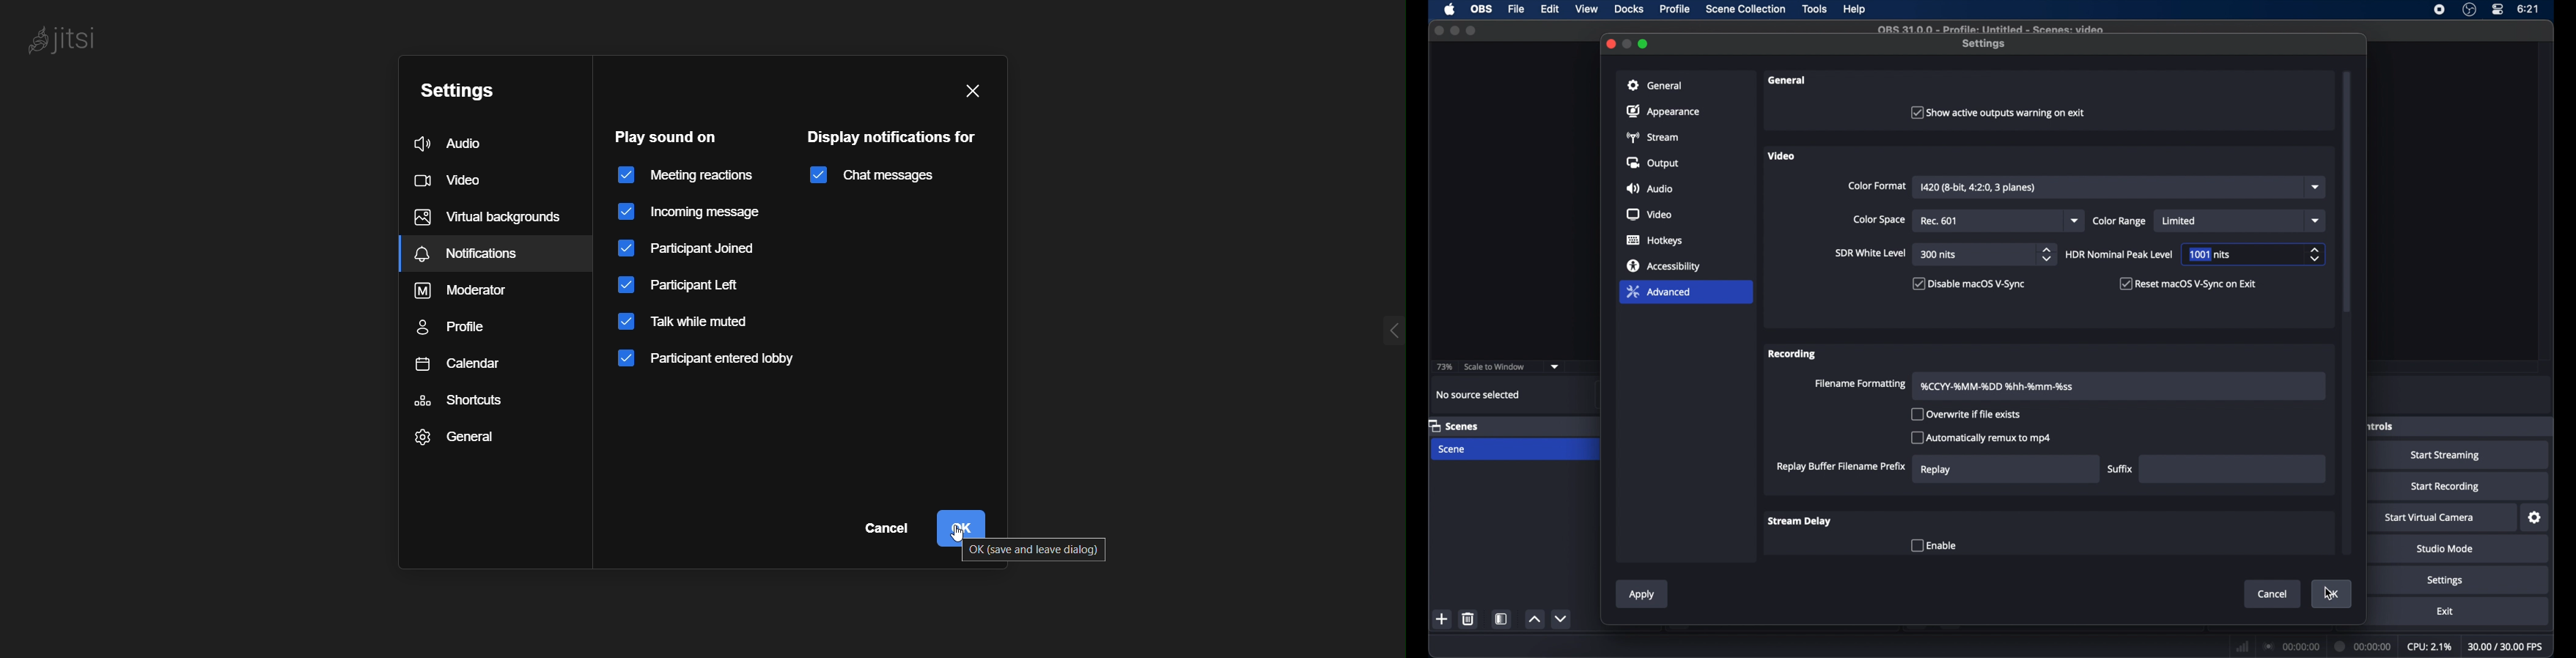 The image size is (2576, 672). I want to click on obs 31.0 profile limited scenes video, so click(1990, 30).